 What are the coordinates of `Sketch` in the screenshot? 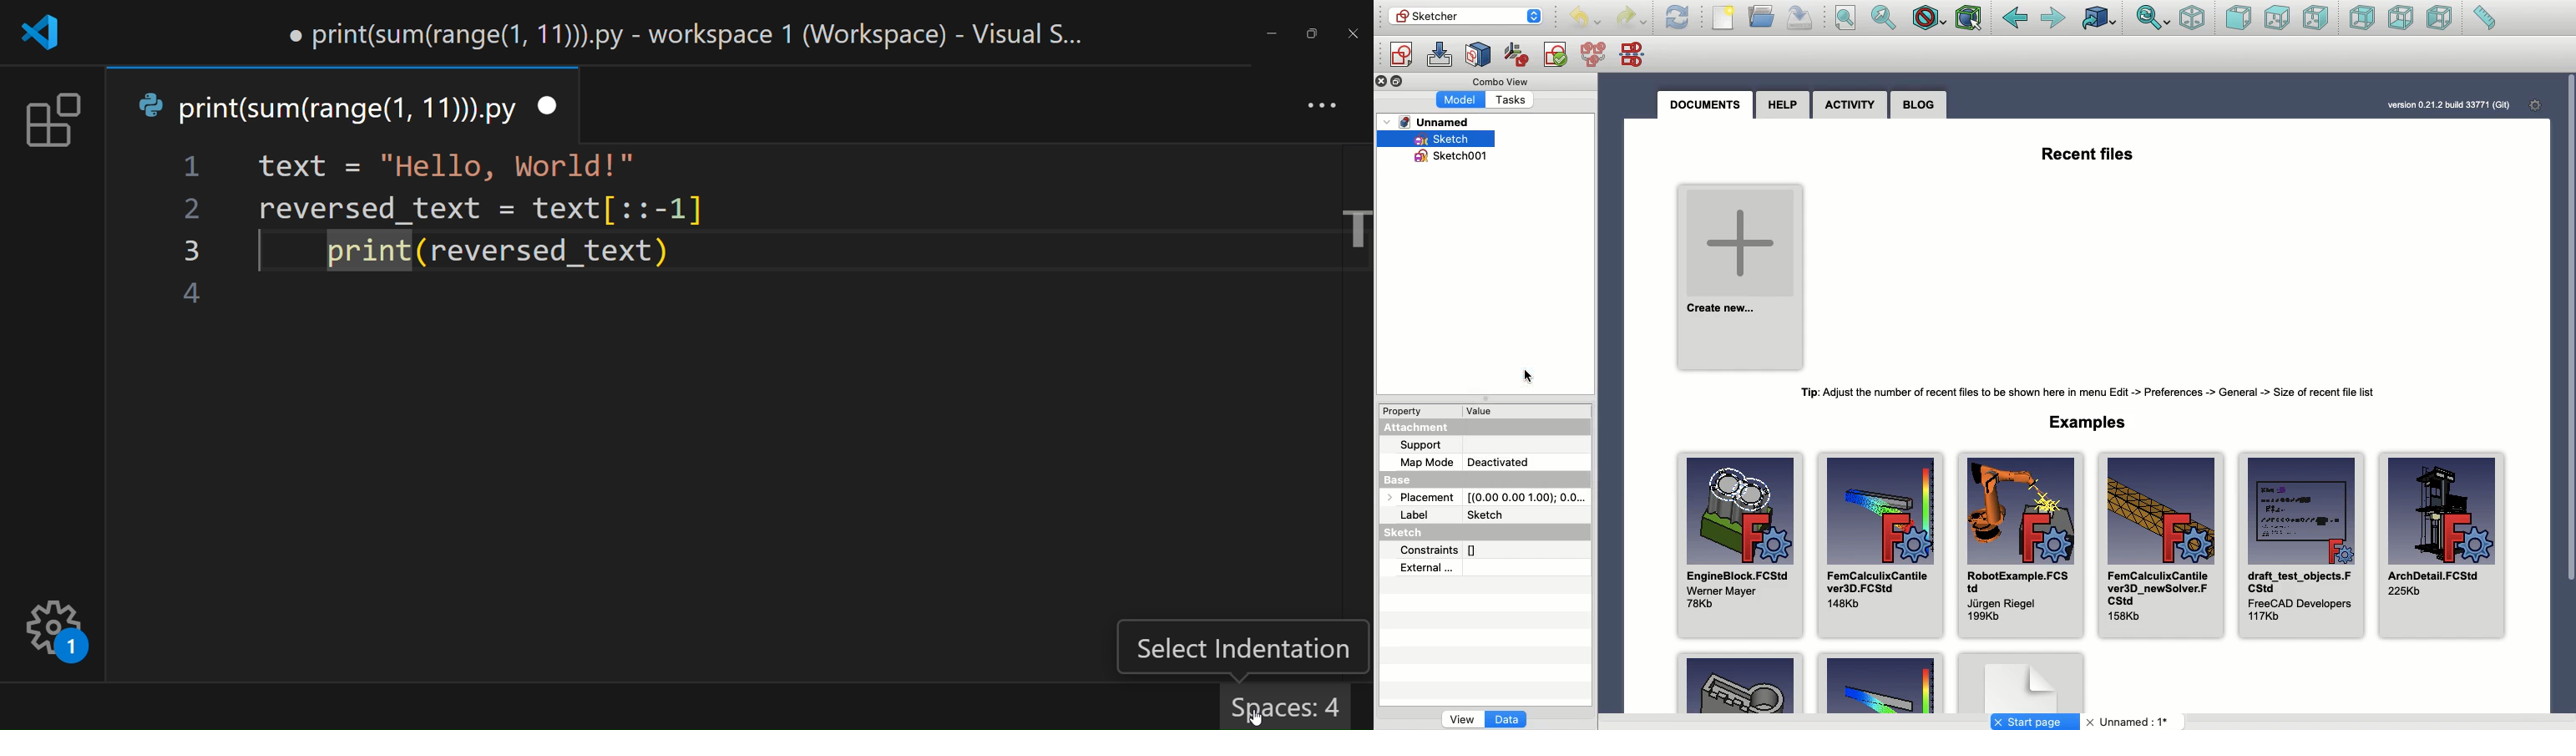 It's located at (1409, 534).